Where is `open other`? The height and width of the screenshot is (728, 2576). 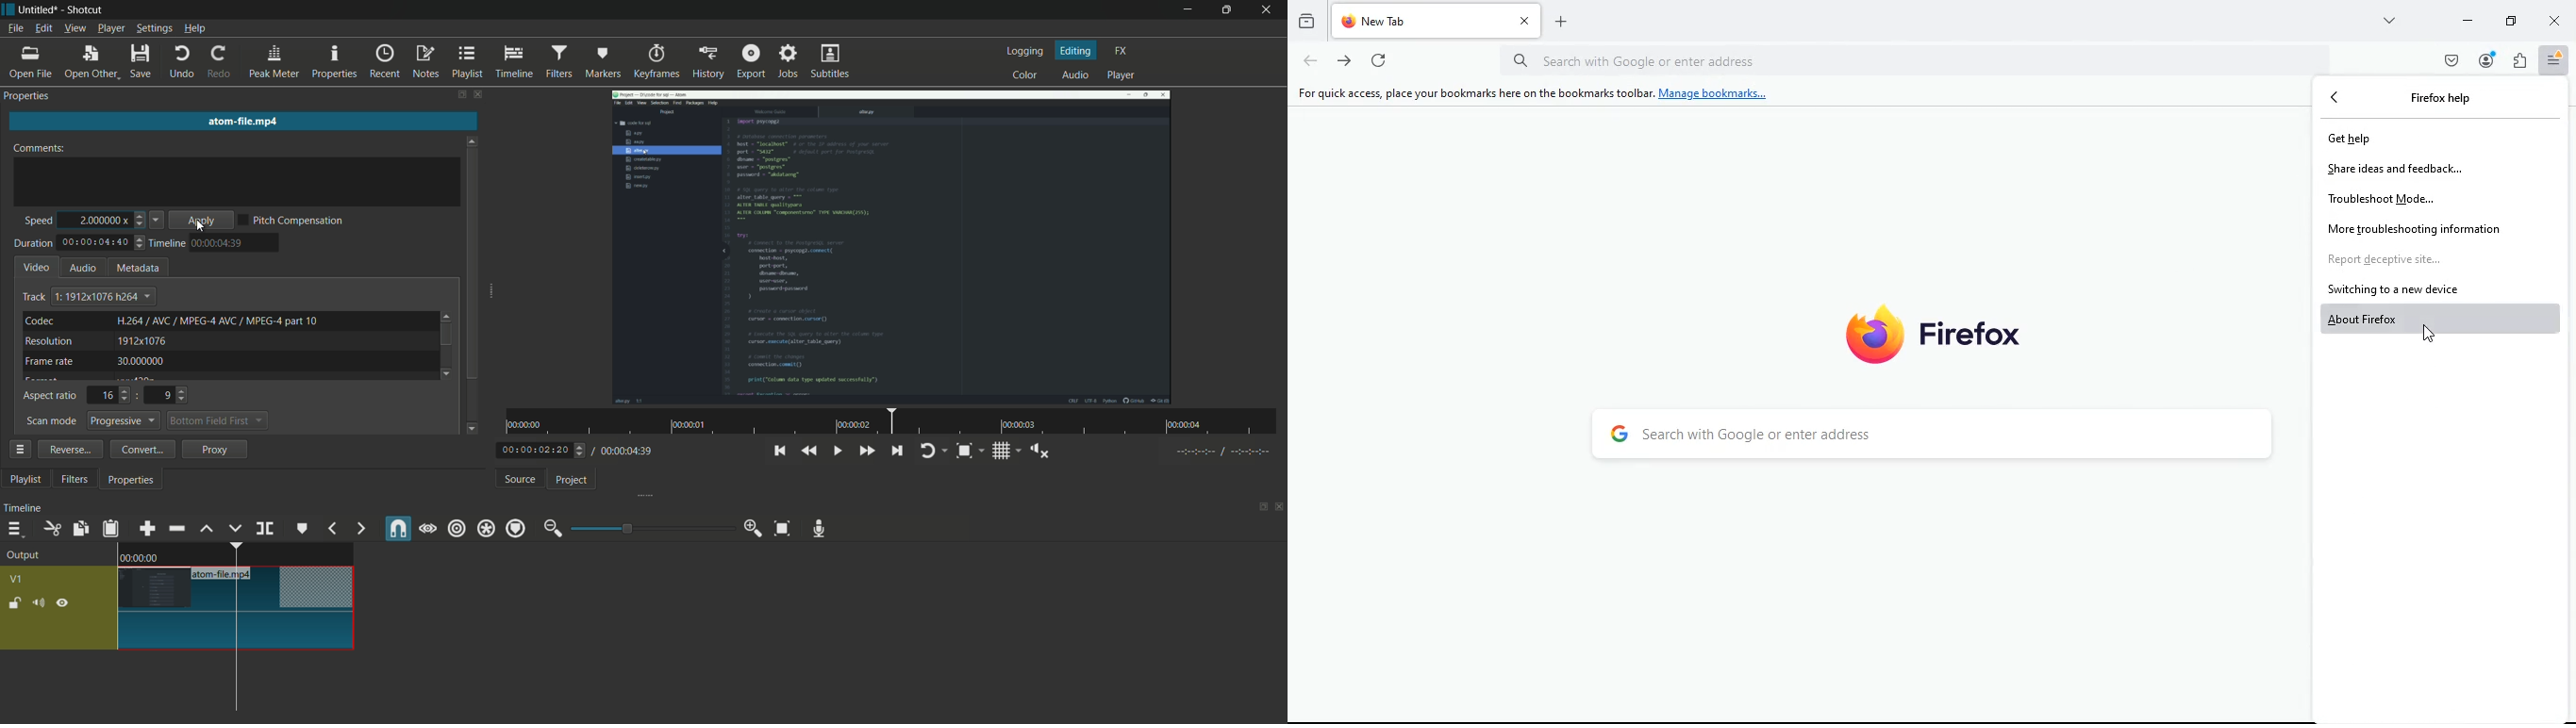 open other is located at coordinates (91, 62).